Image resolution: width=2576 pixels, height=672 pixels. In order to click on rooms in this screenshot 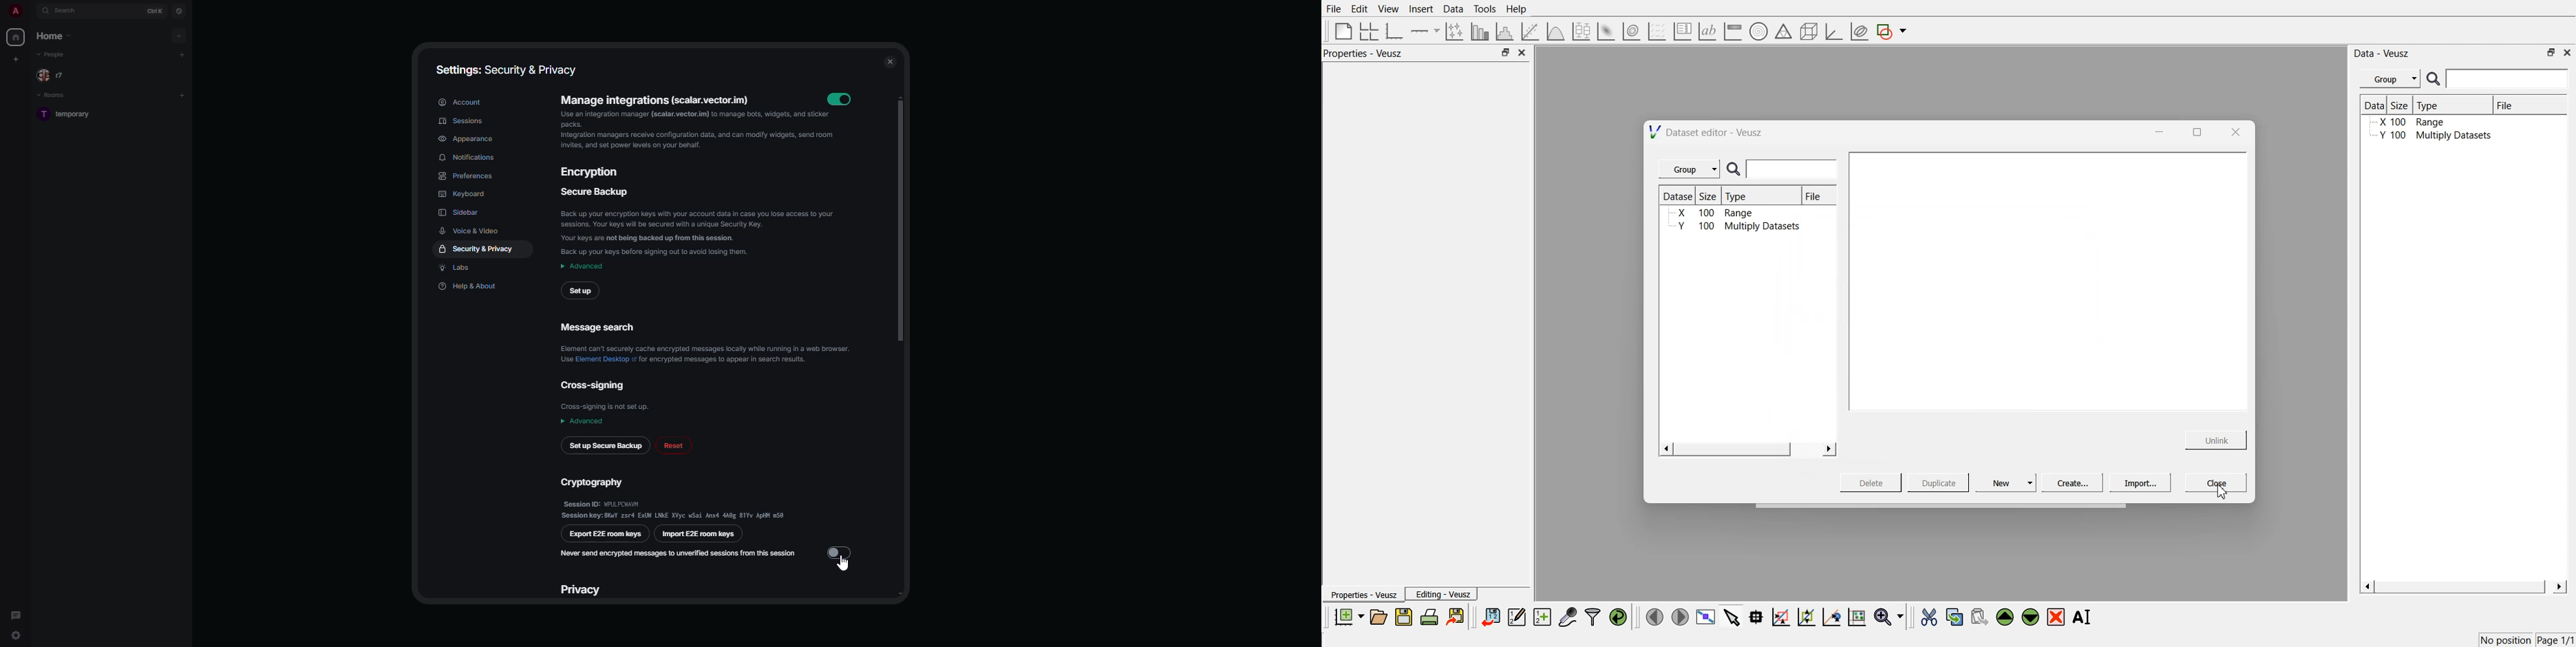, I will do `click(54, 95)`.